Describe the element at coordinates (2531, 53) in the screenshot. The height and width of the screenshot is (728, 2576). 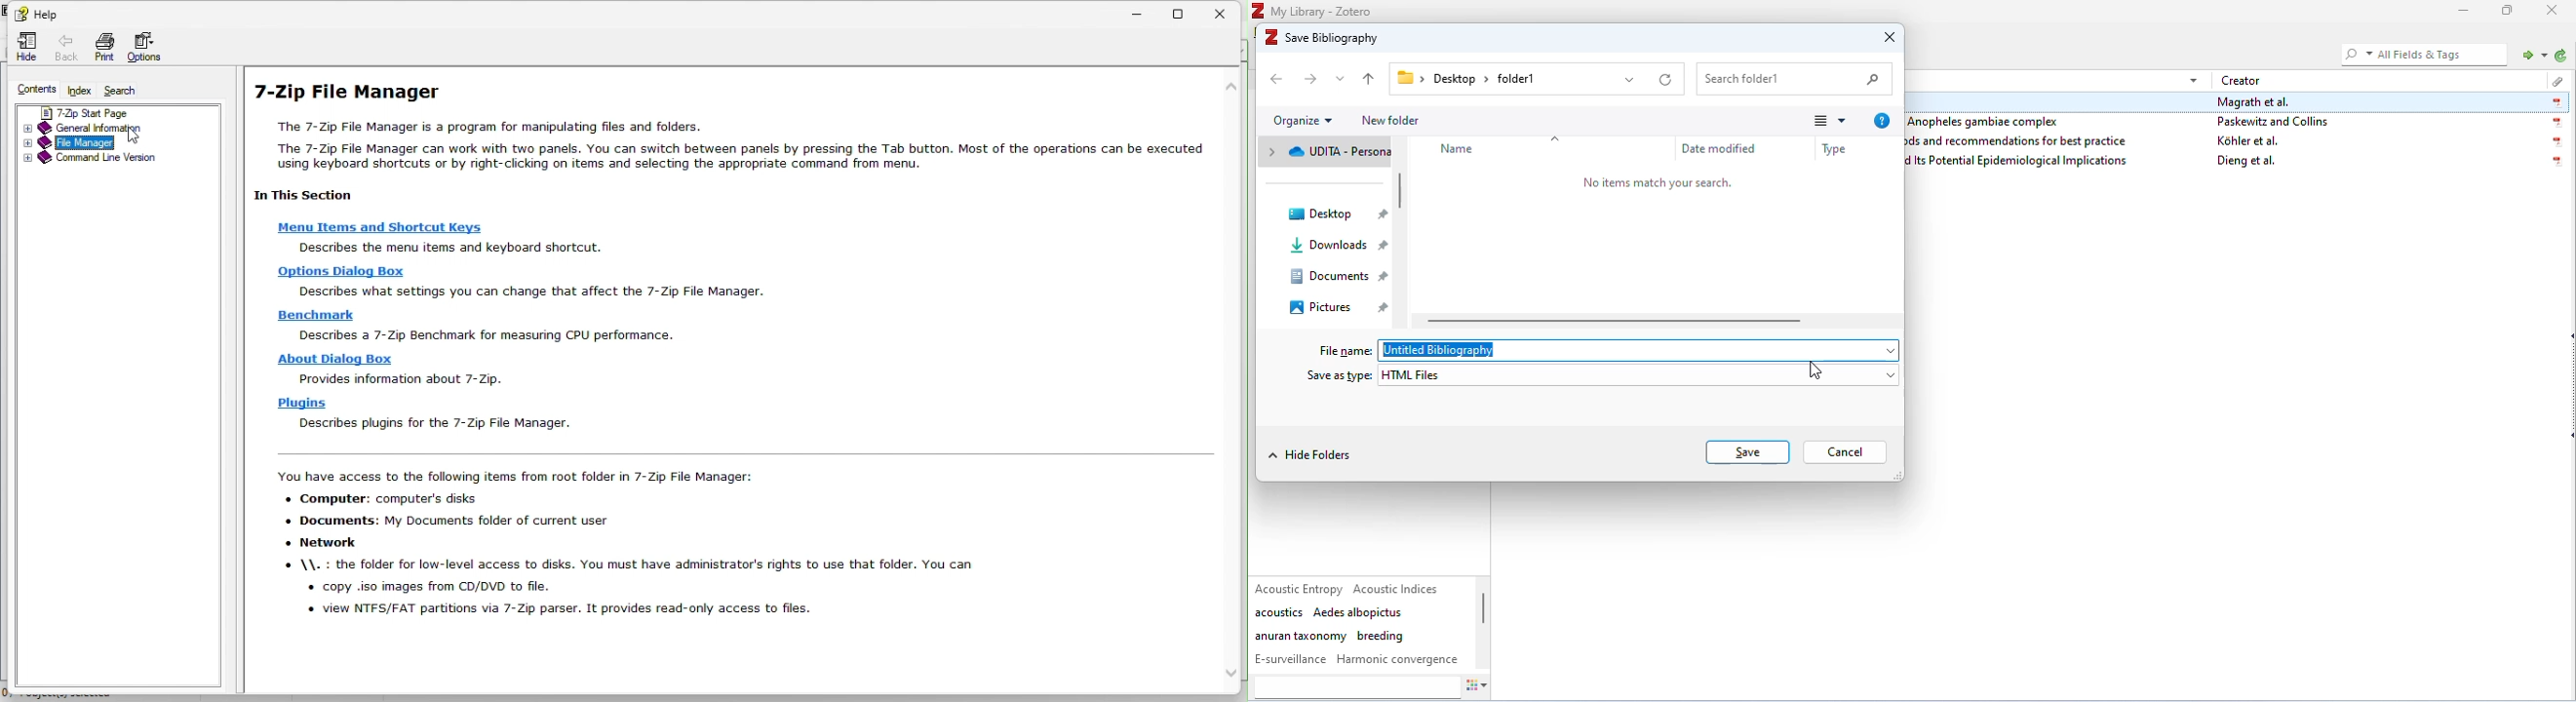
I see `locate` at that location.